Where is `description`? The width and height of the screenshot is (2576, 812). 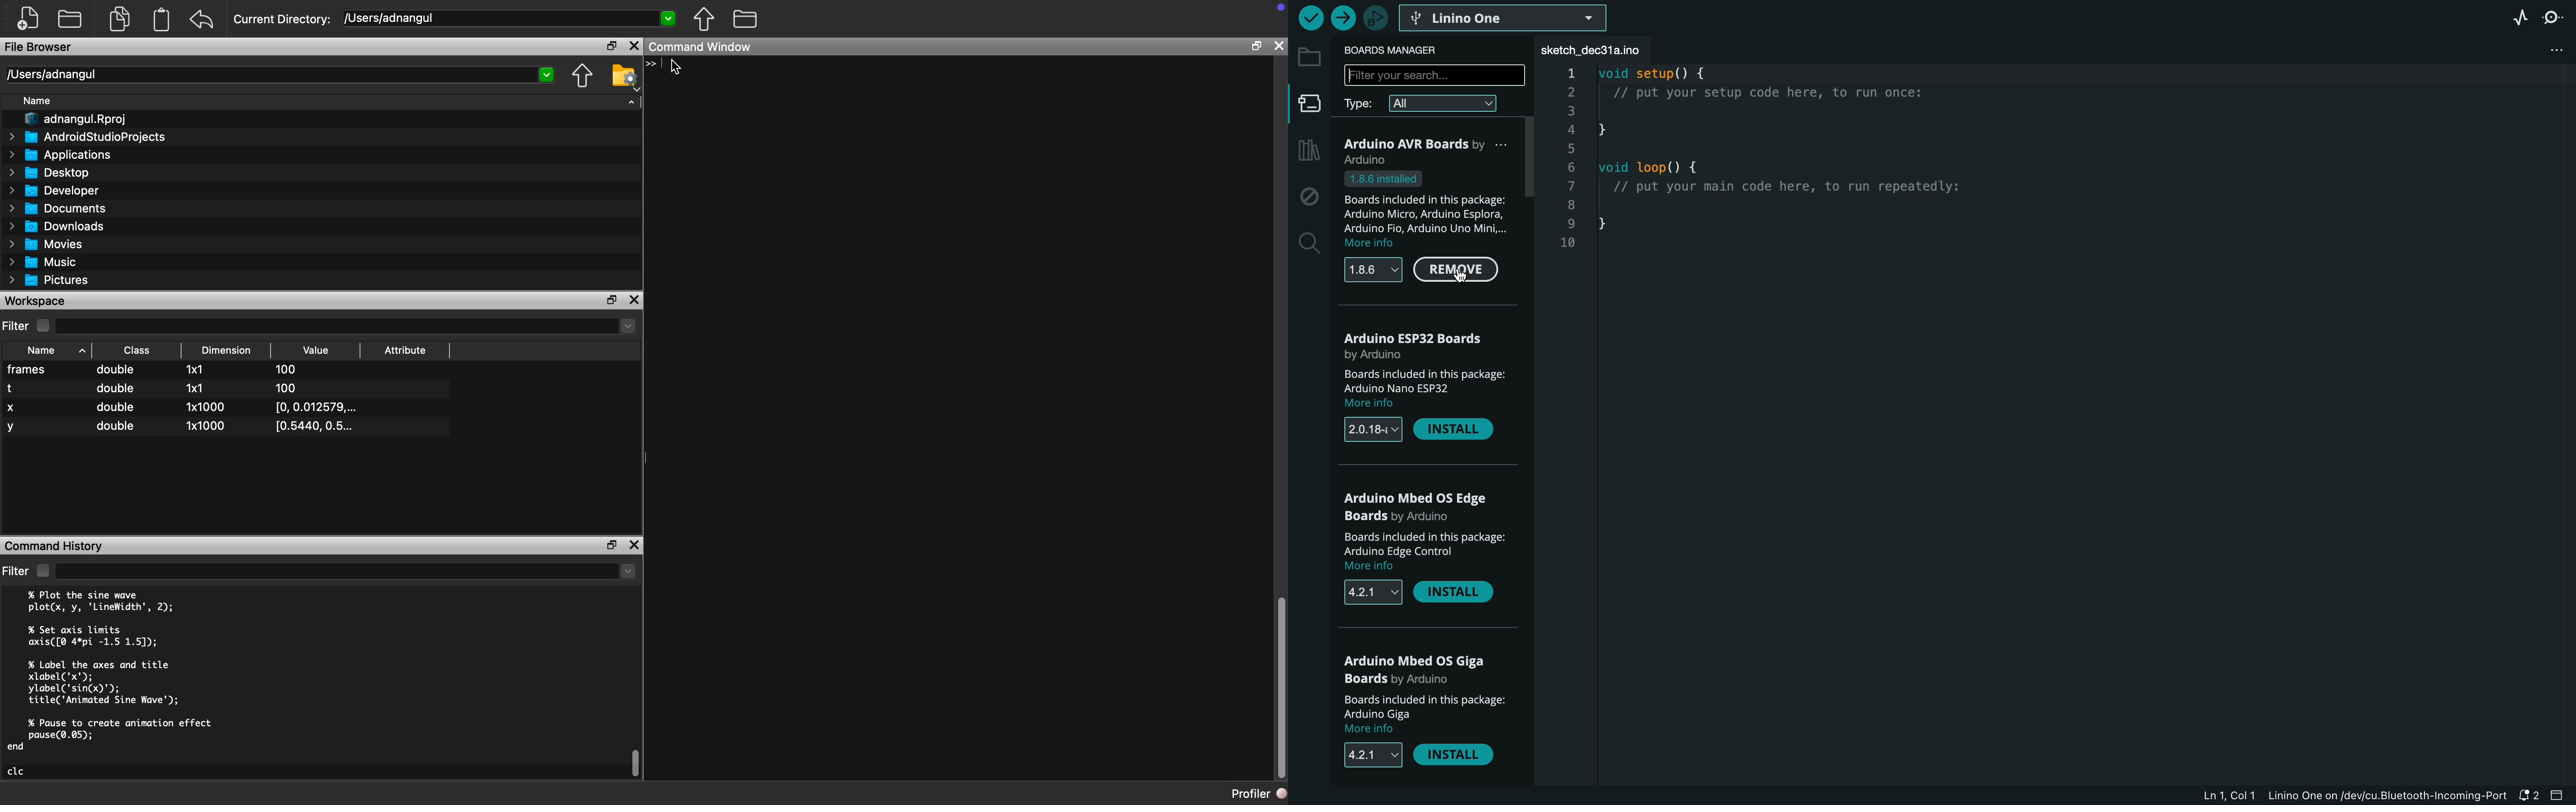
description is located at coordinates (1424, 552).